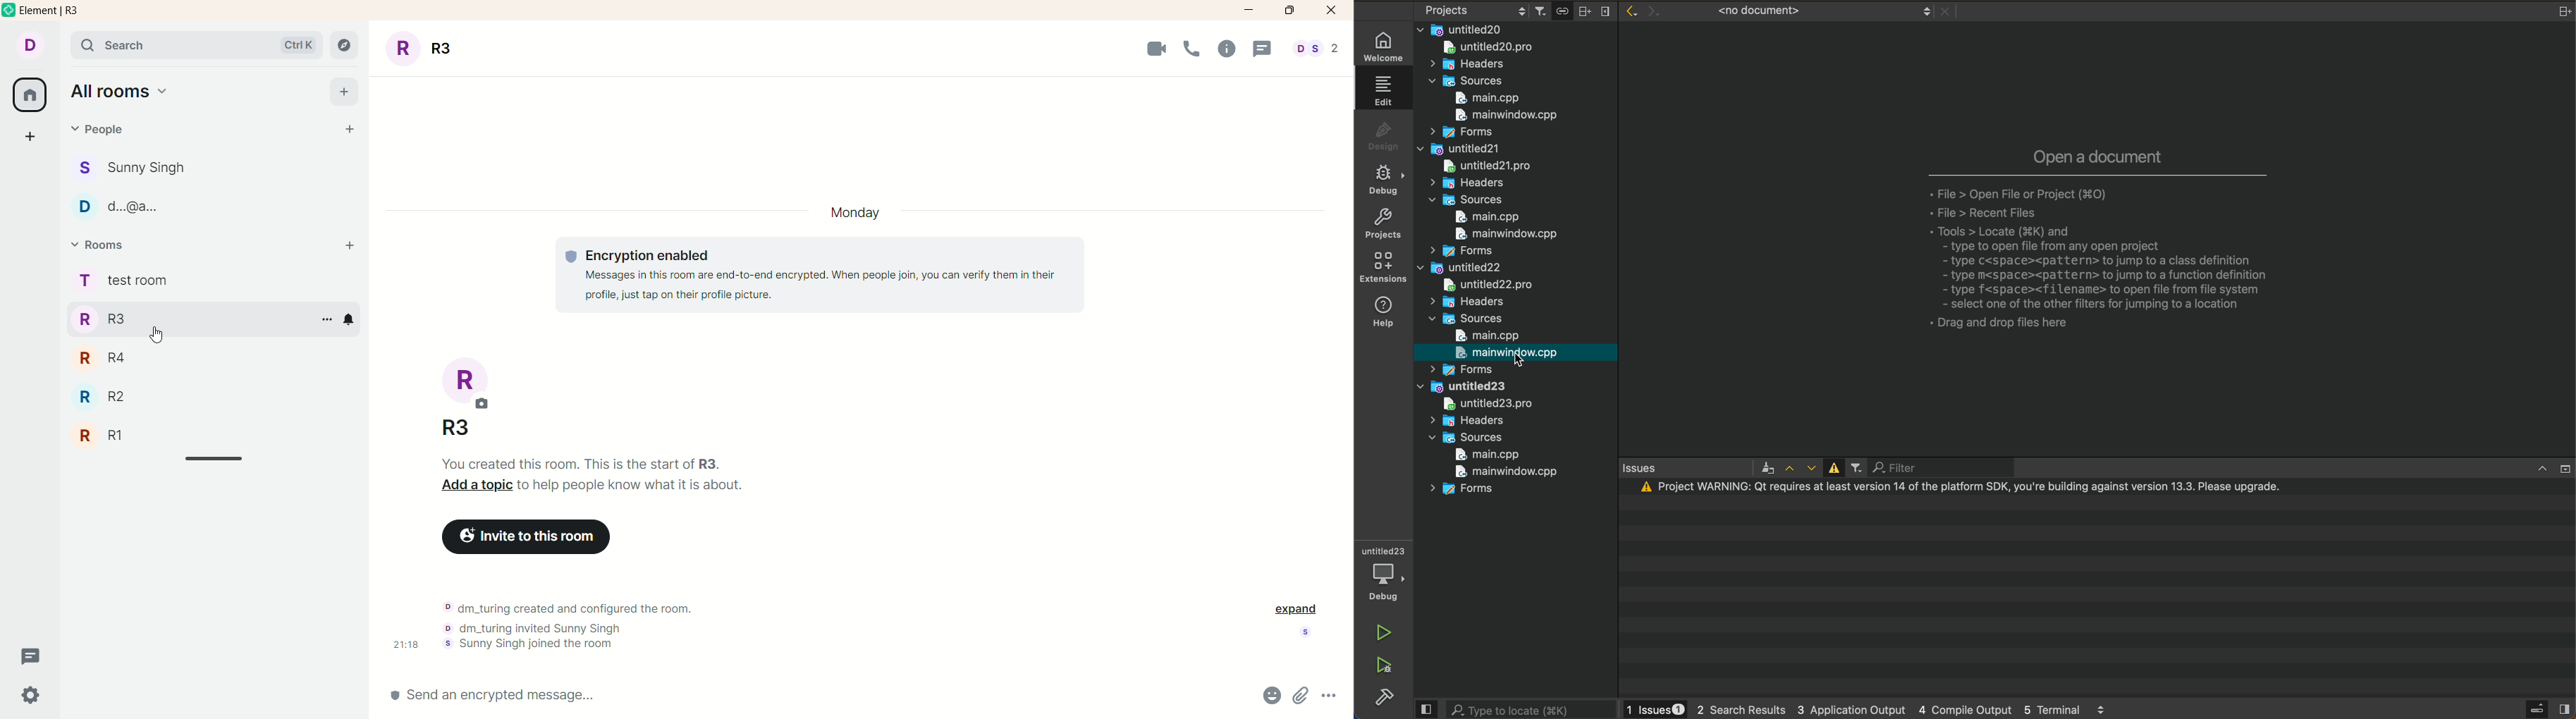 The width and height of the screenshot is (2576, 728). I want to click on build , so click(1382, 697).